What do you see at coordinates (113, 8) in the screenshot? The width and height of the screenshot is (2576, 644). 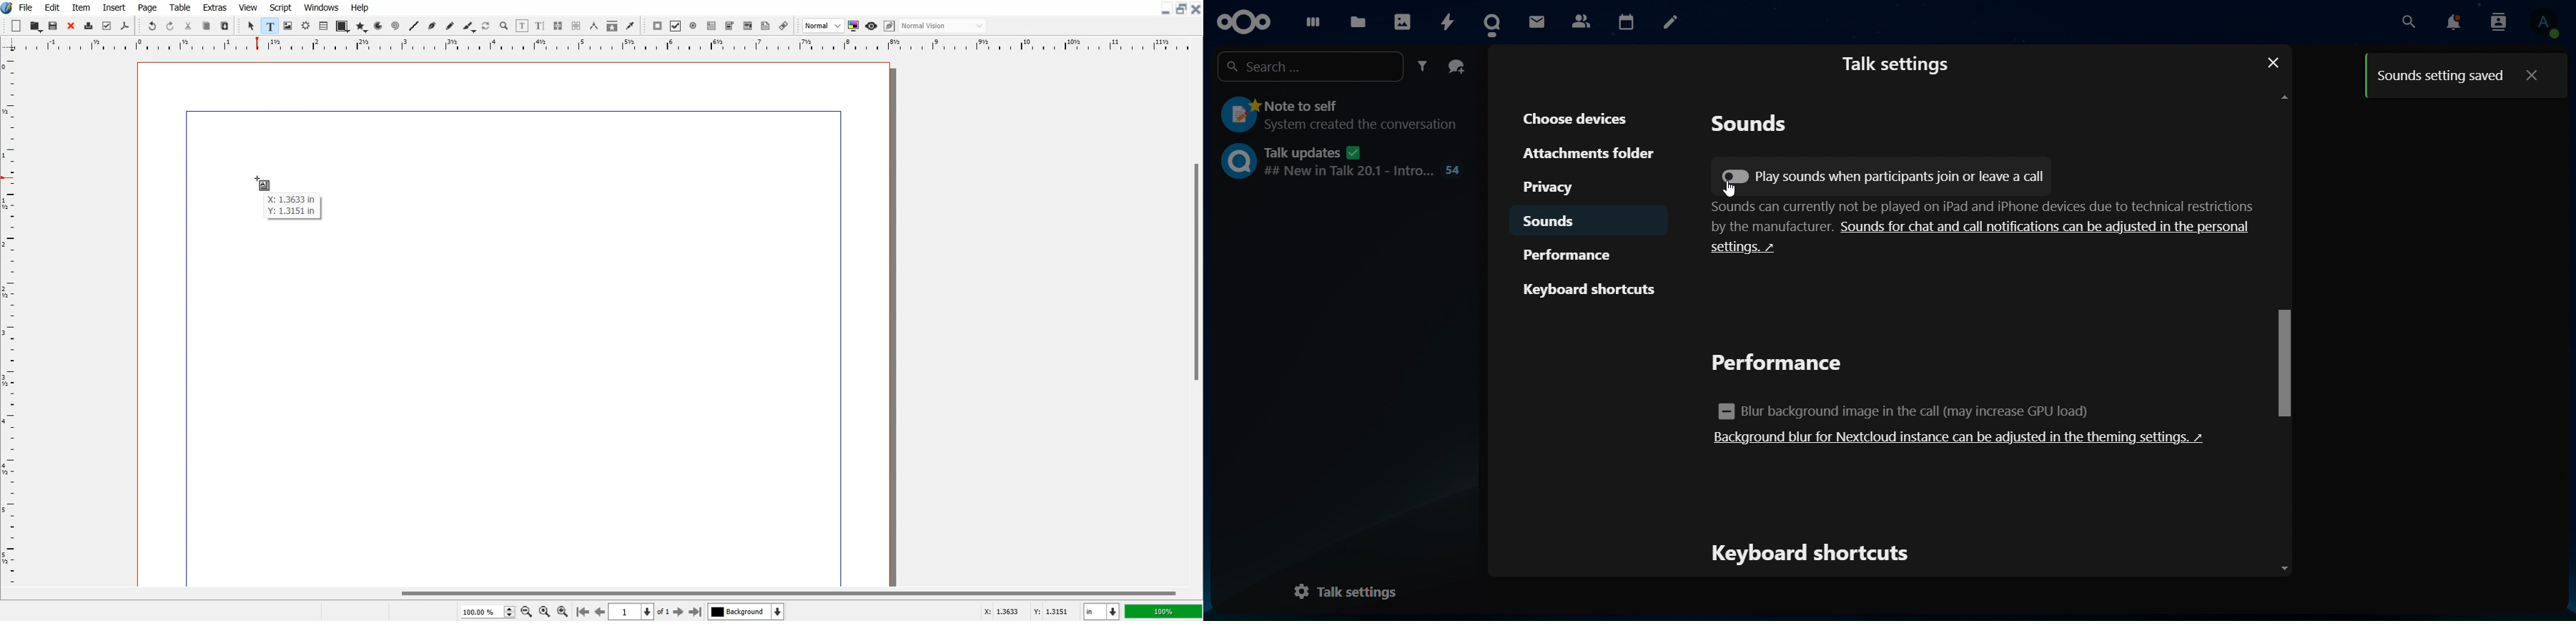 I see `Insert` at bounding box center [113, 8].